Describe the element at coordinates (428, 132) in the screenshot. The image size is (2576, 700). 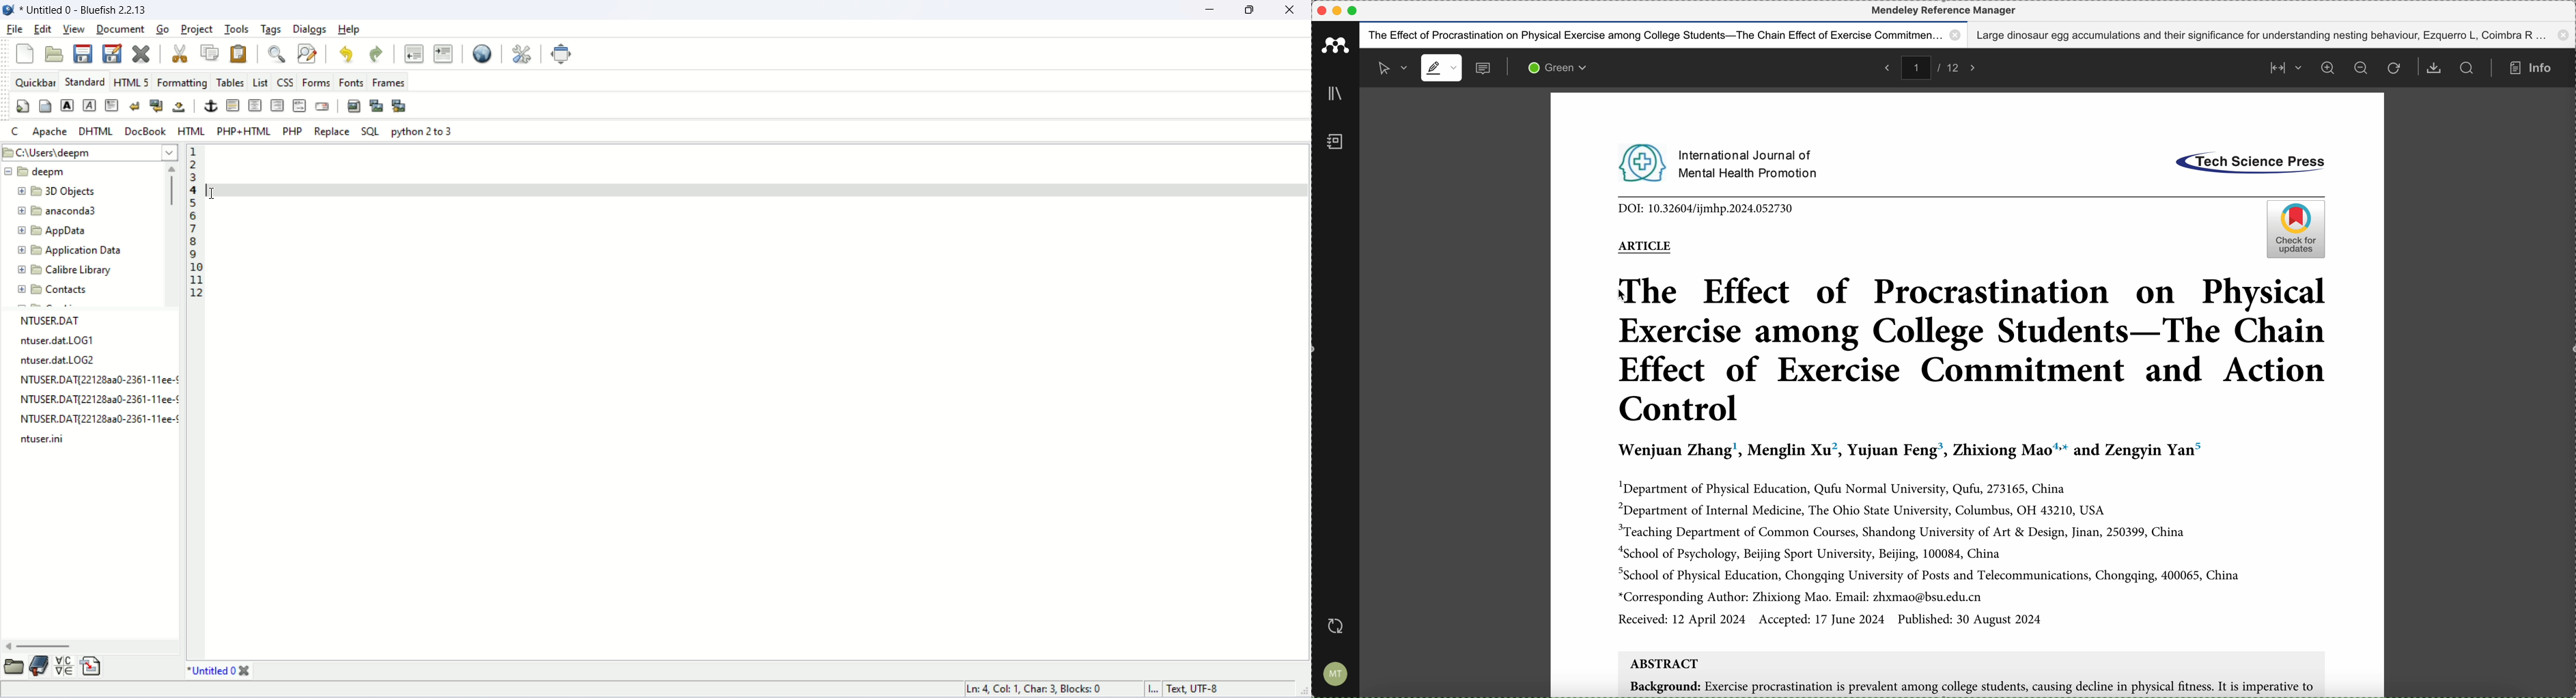
I see `python 2 to 3` at that location.